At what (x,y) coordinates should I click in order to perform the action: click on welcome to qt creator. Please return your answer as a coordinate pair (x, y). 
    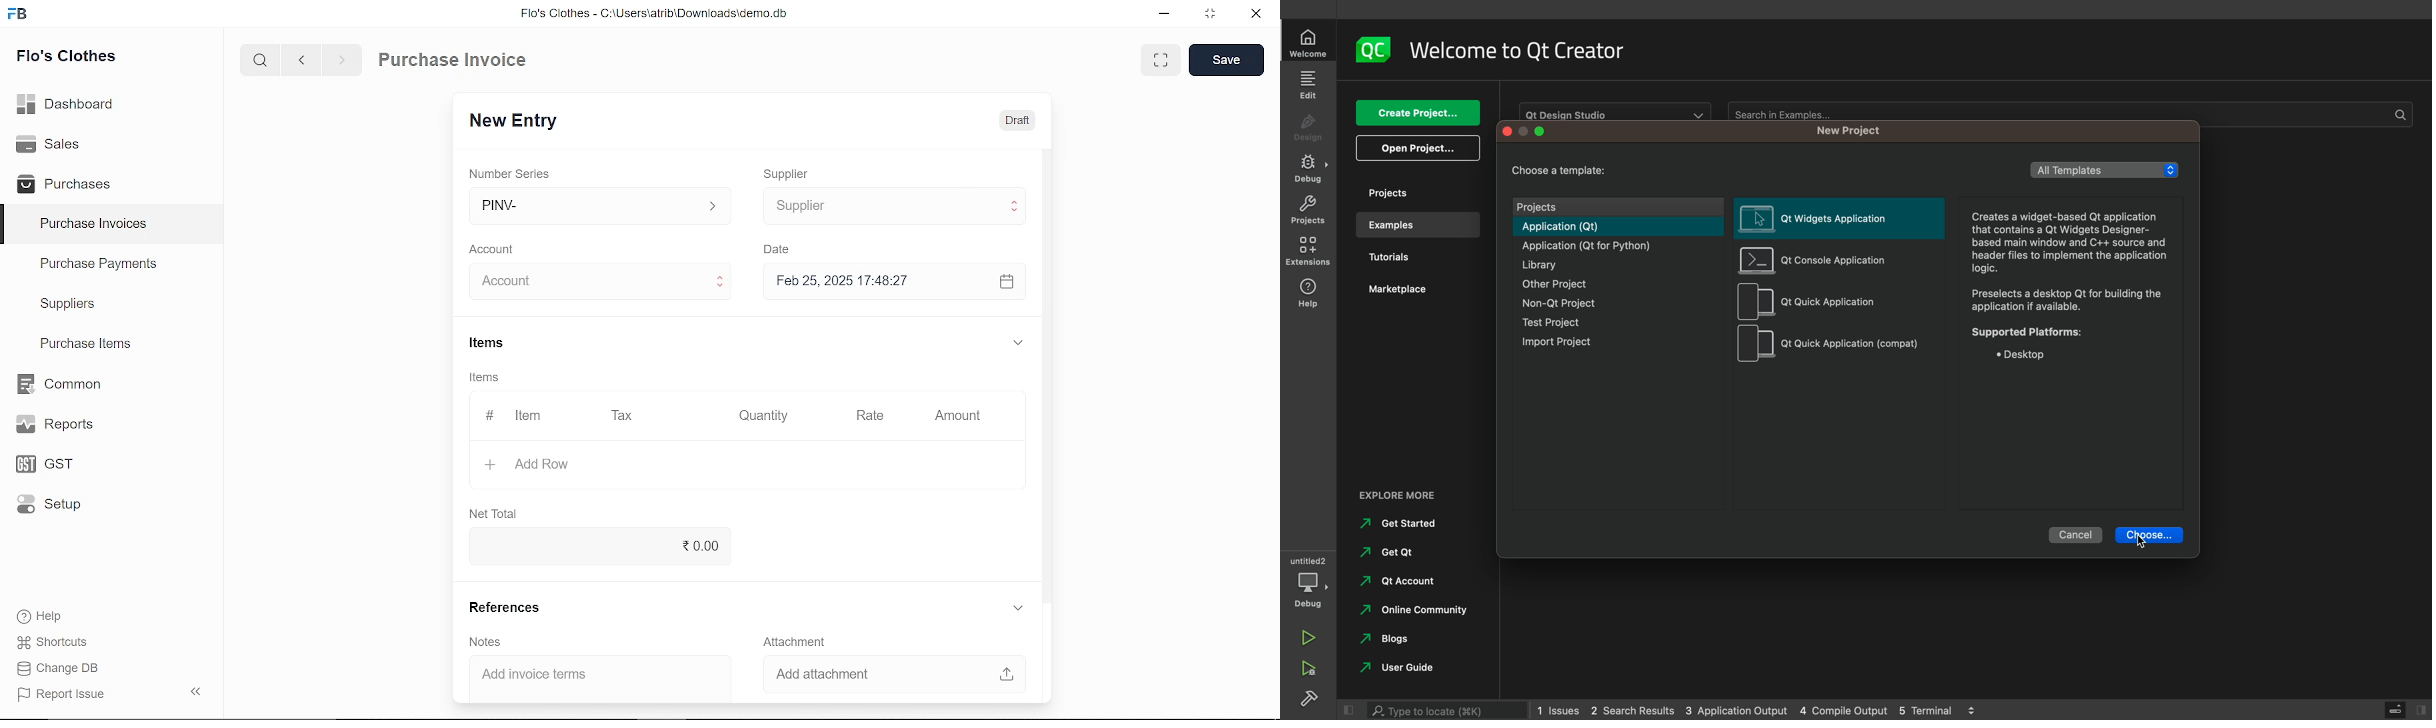
    Looking at the image, I should click on (1526, 50).